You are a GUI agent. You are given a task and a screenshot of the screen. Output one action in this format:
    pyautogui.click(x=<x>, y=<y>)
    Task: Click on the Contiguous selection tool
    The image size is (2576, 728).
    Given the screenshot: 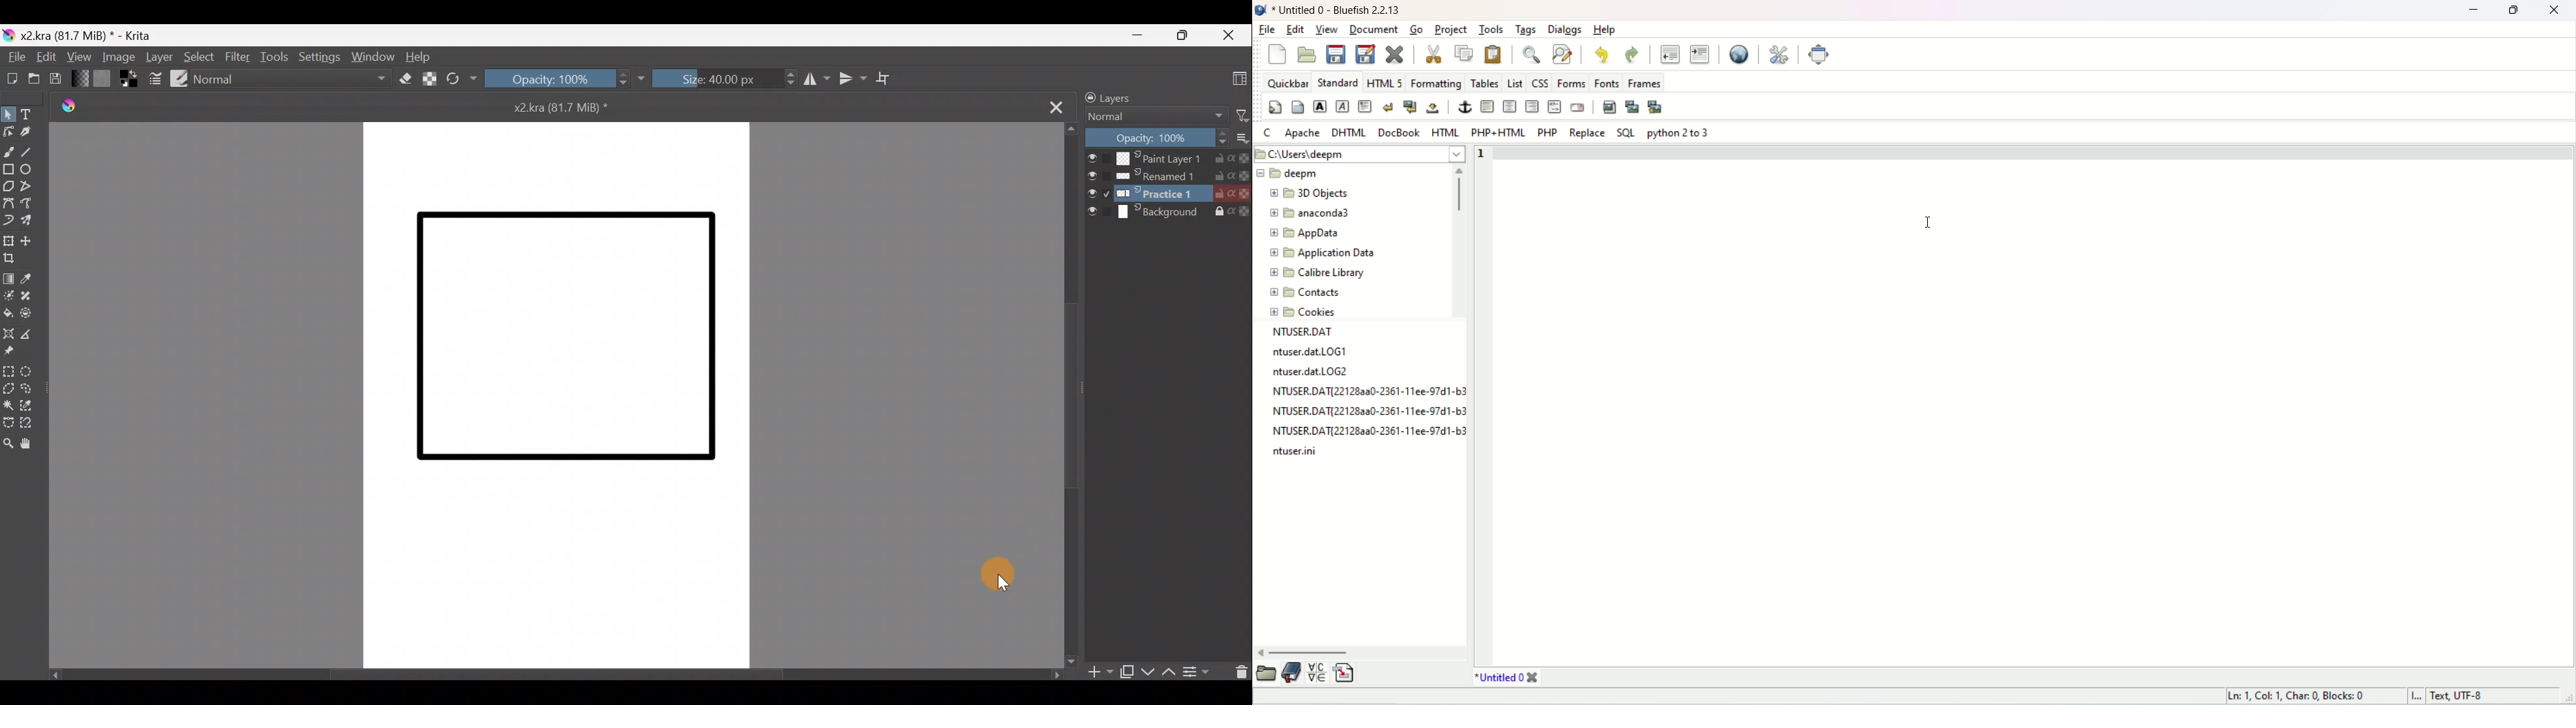 What is the action you would take?
    pyautogui.click(x=8, y=403)
    